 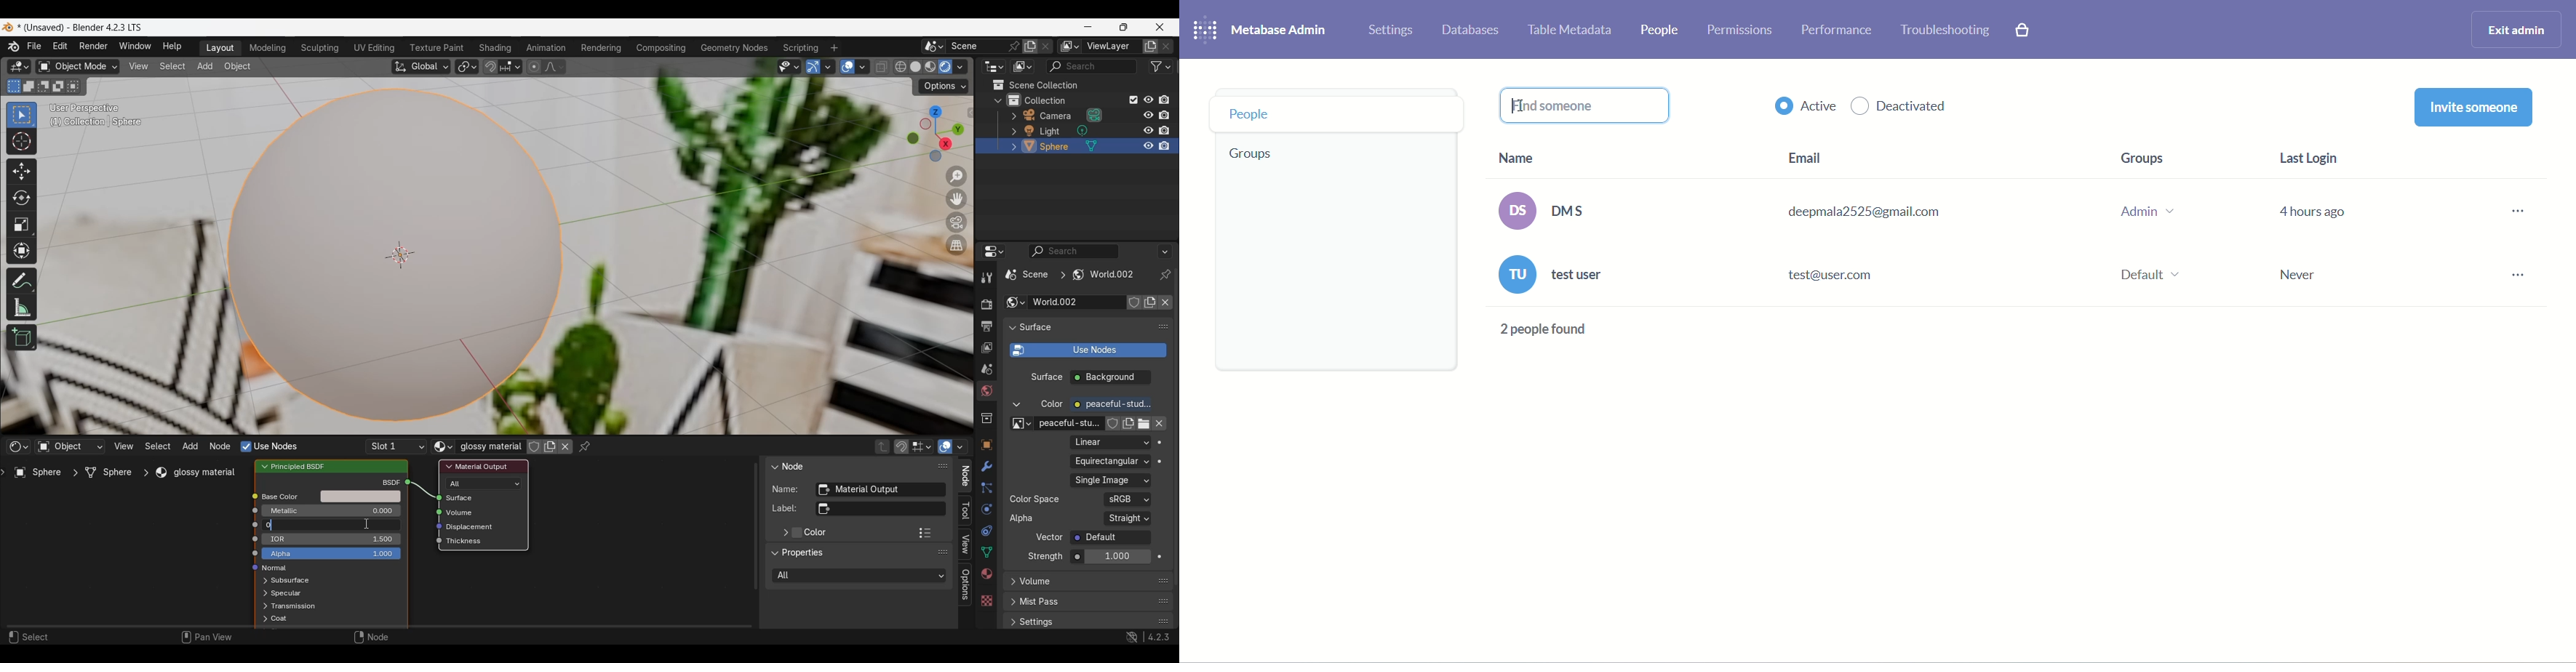 I want to click on Type scene name, so click(x=974, y=46).